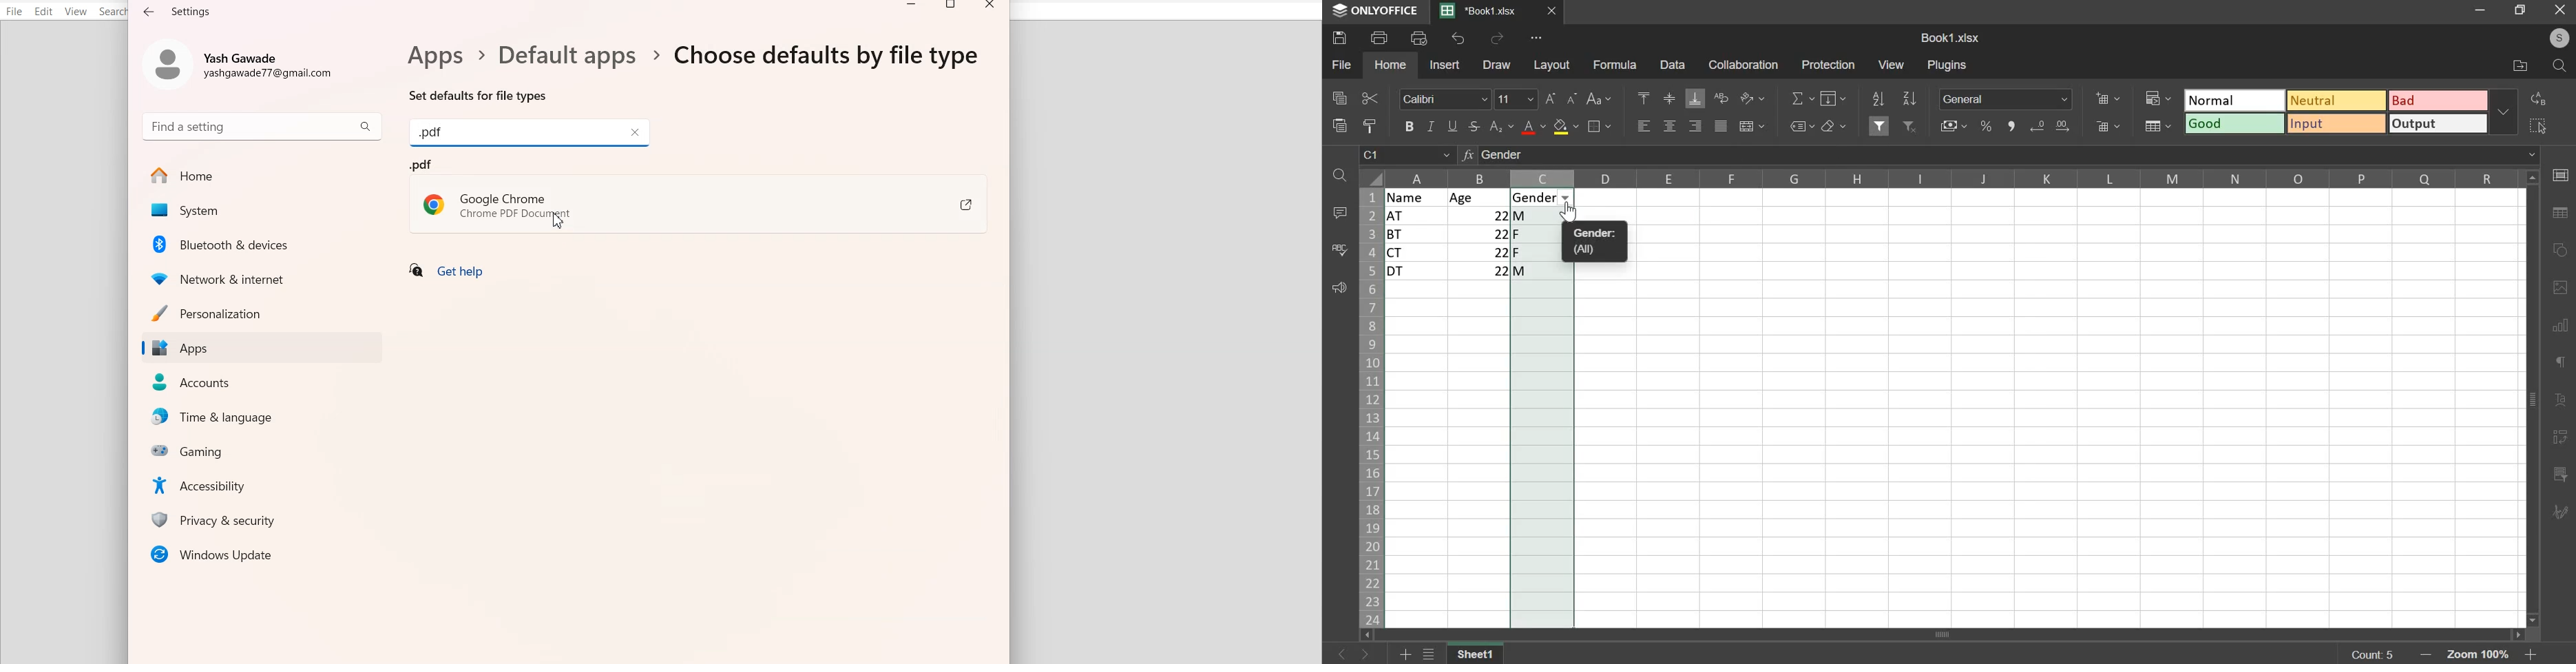 The height and width of the screenshot is (672, 2576). What do you see at coordinates (1338, 38) in the screenshot?
I see `save` at bounding box center [1338, 38].